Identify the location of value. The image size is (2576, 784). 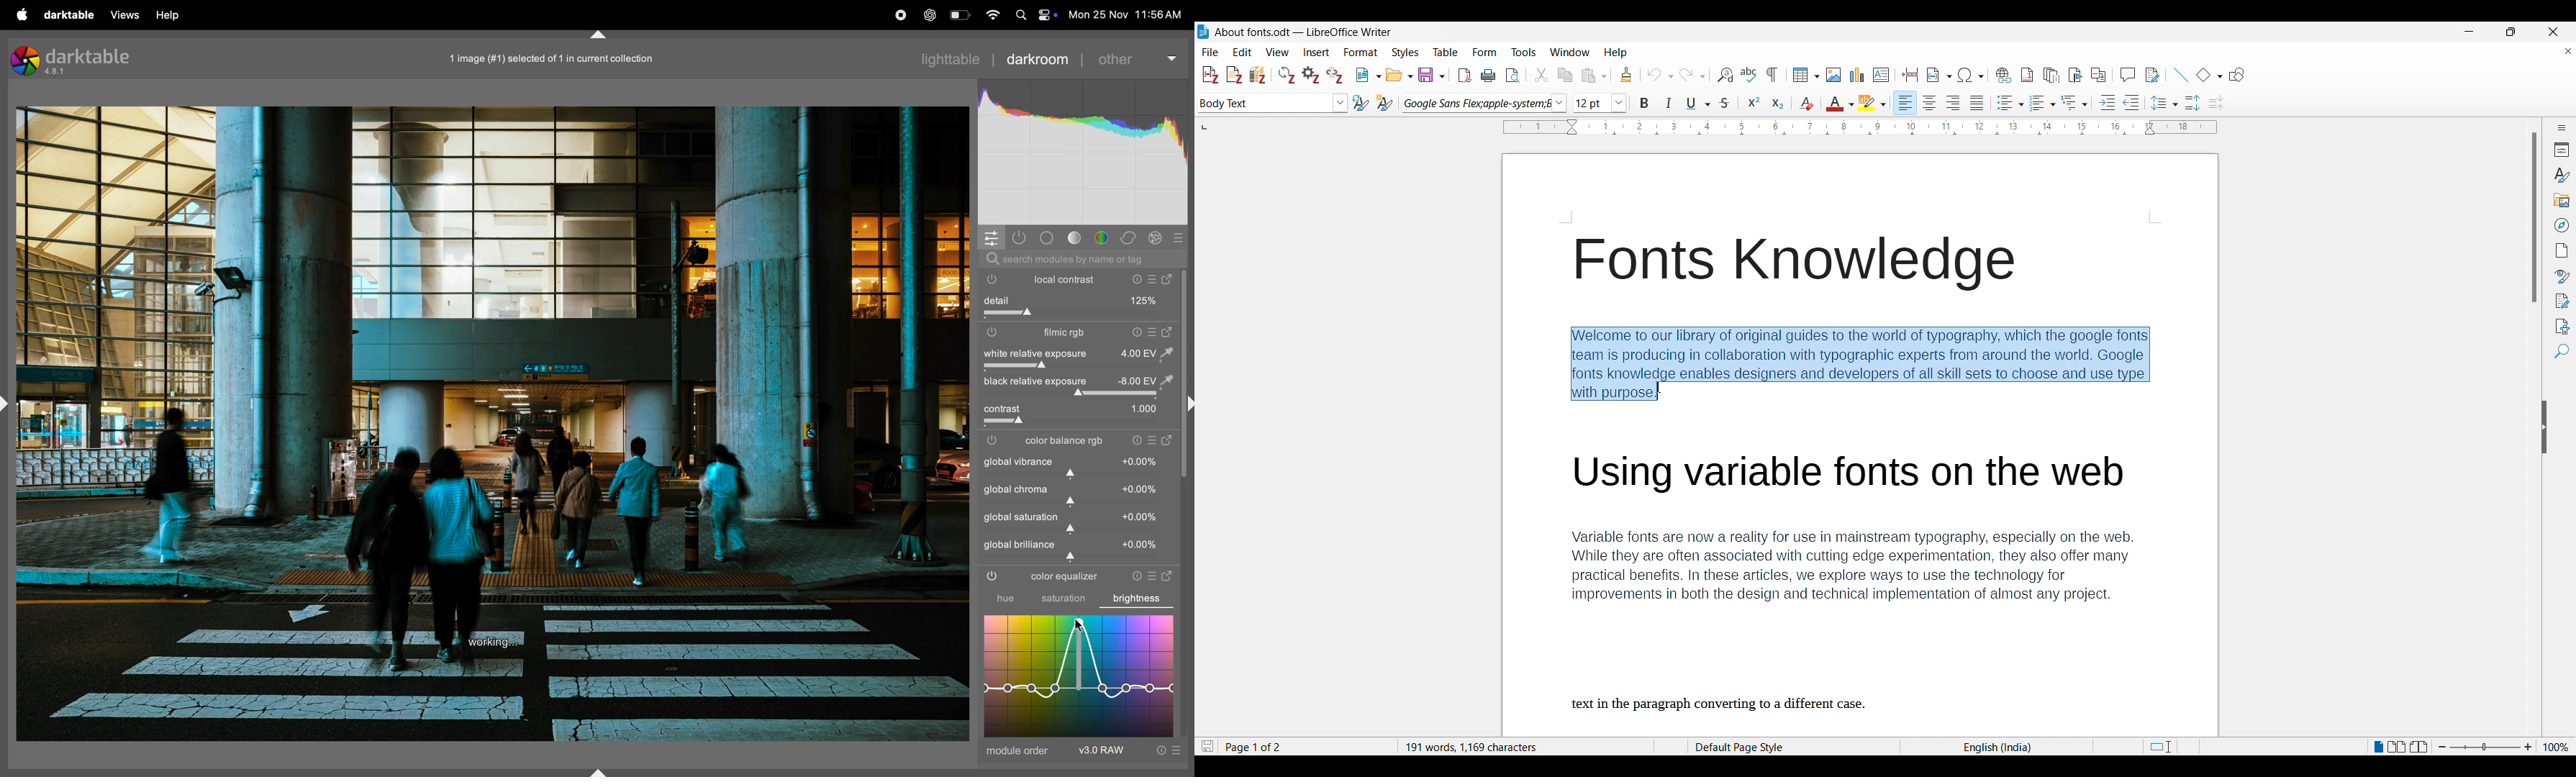
(1140, 461).